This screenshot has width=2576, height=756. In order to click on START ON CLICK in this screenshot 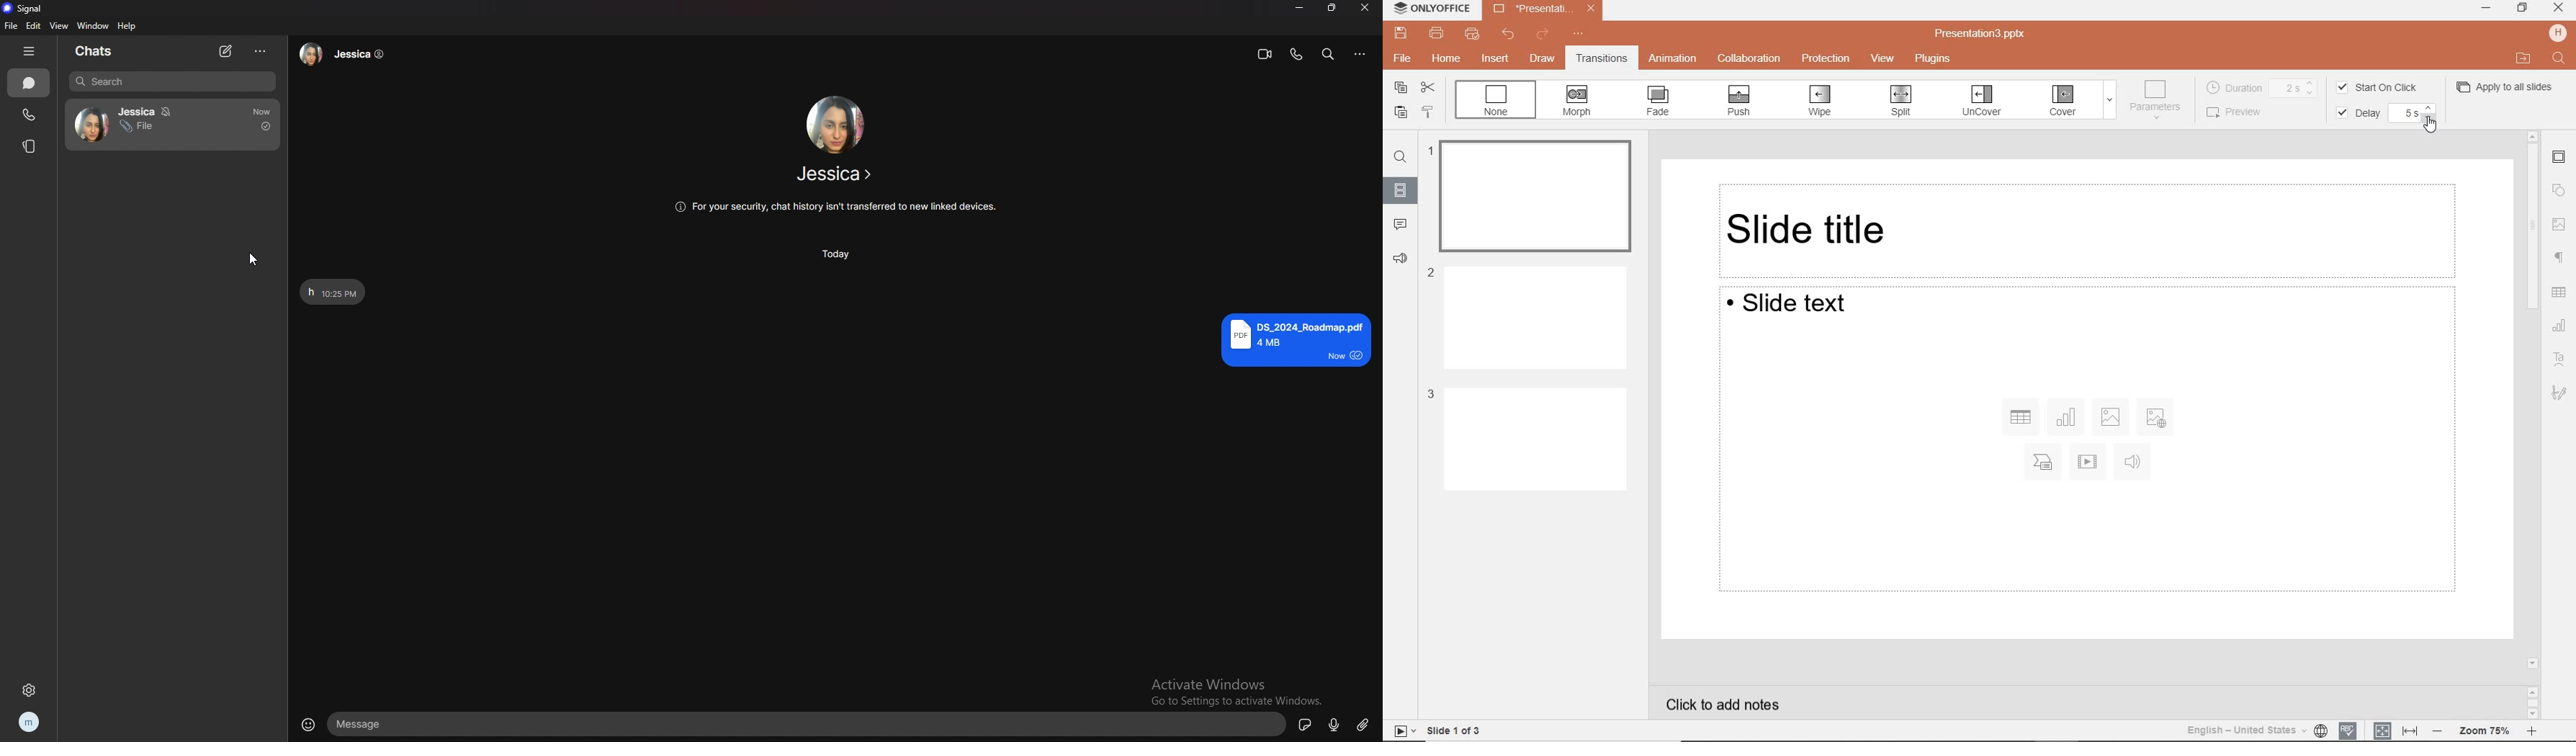, I will do `click(2381, 87)`.